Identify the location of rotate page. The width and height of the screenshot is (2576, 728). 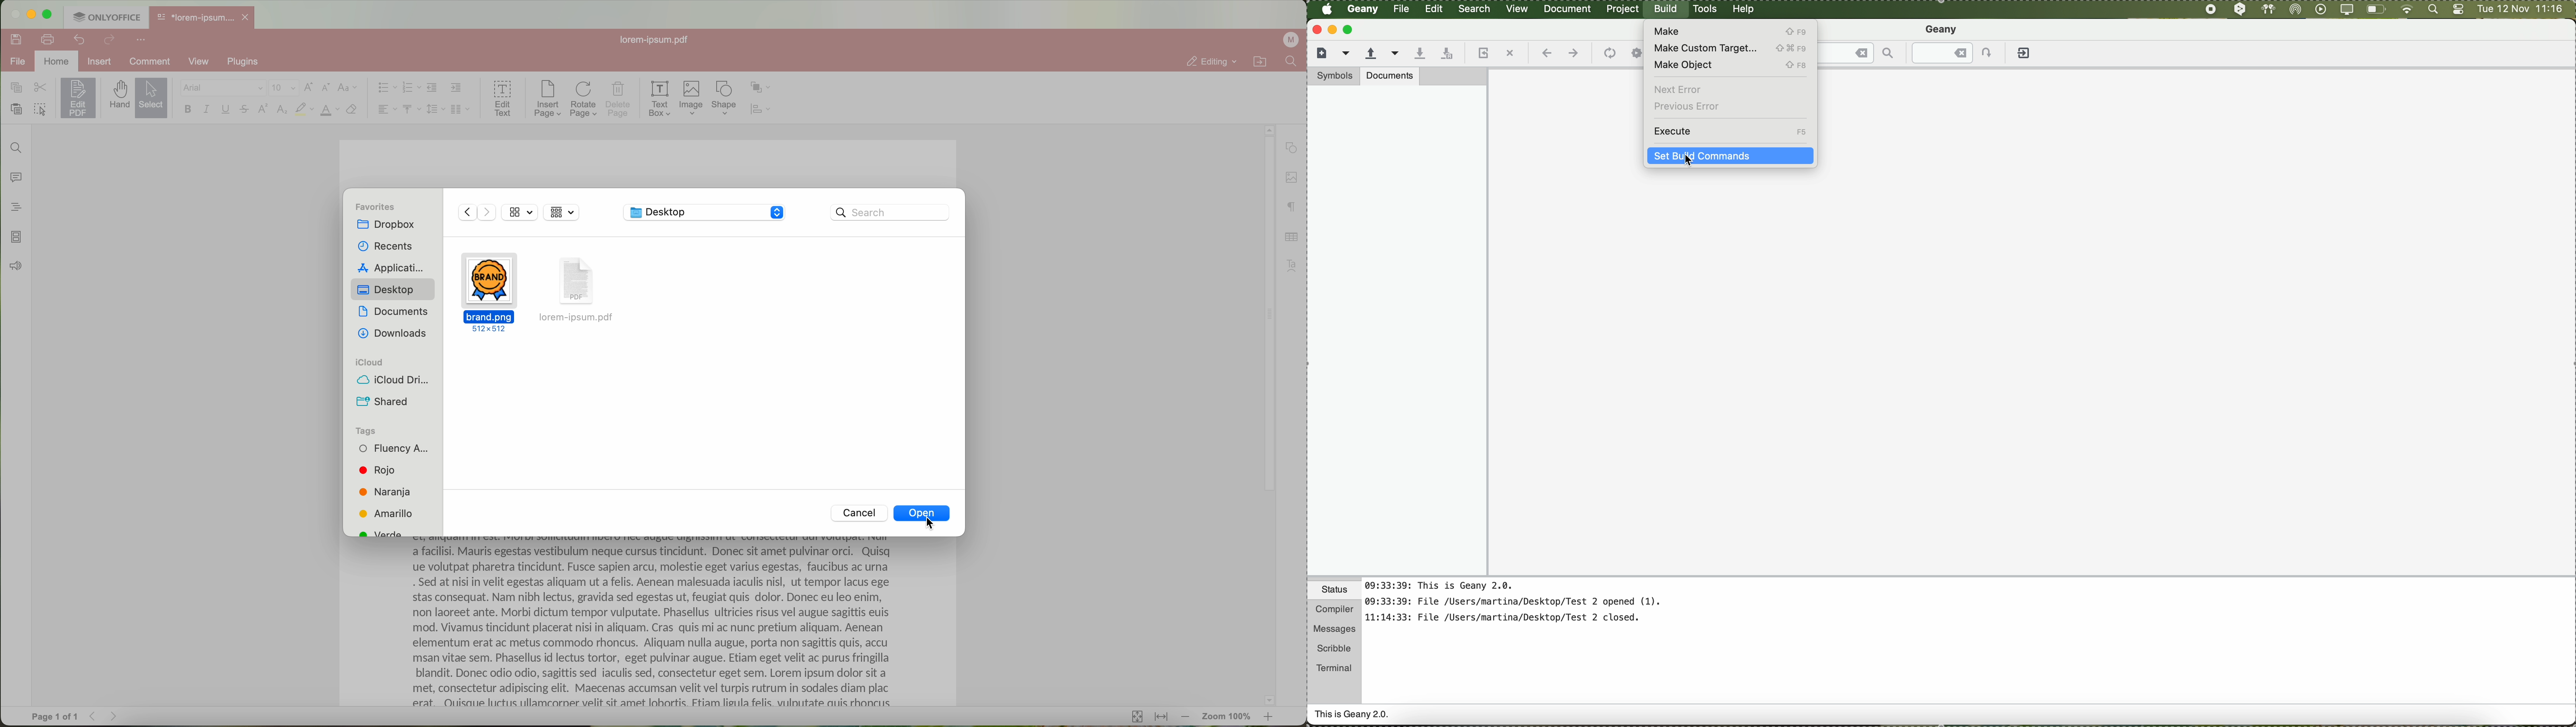
(584, 100).